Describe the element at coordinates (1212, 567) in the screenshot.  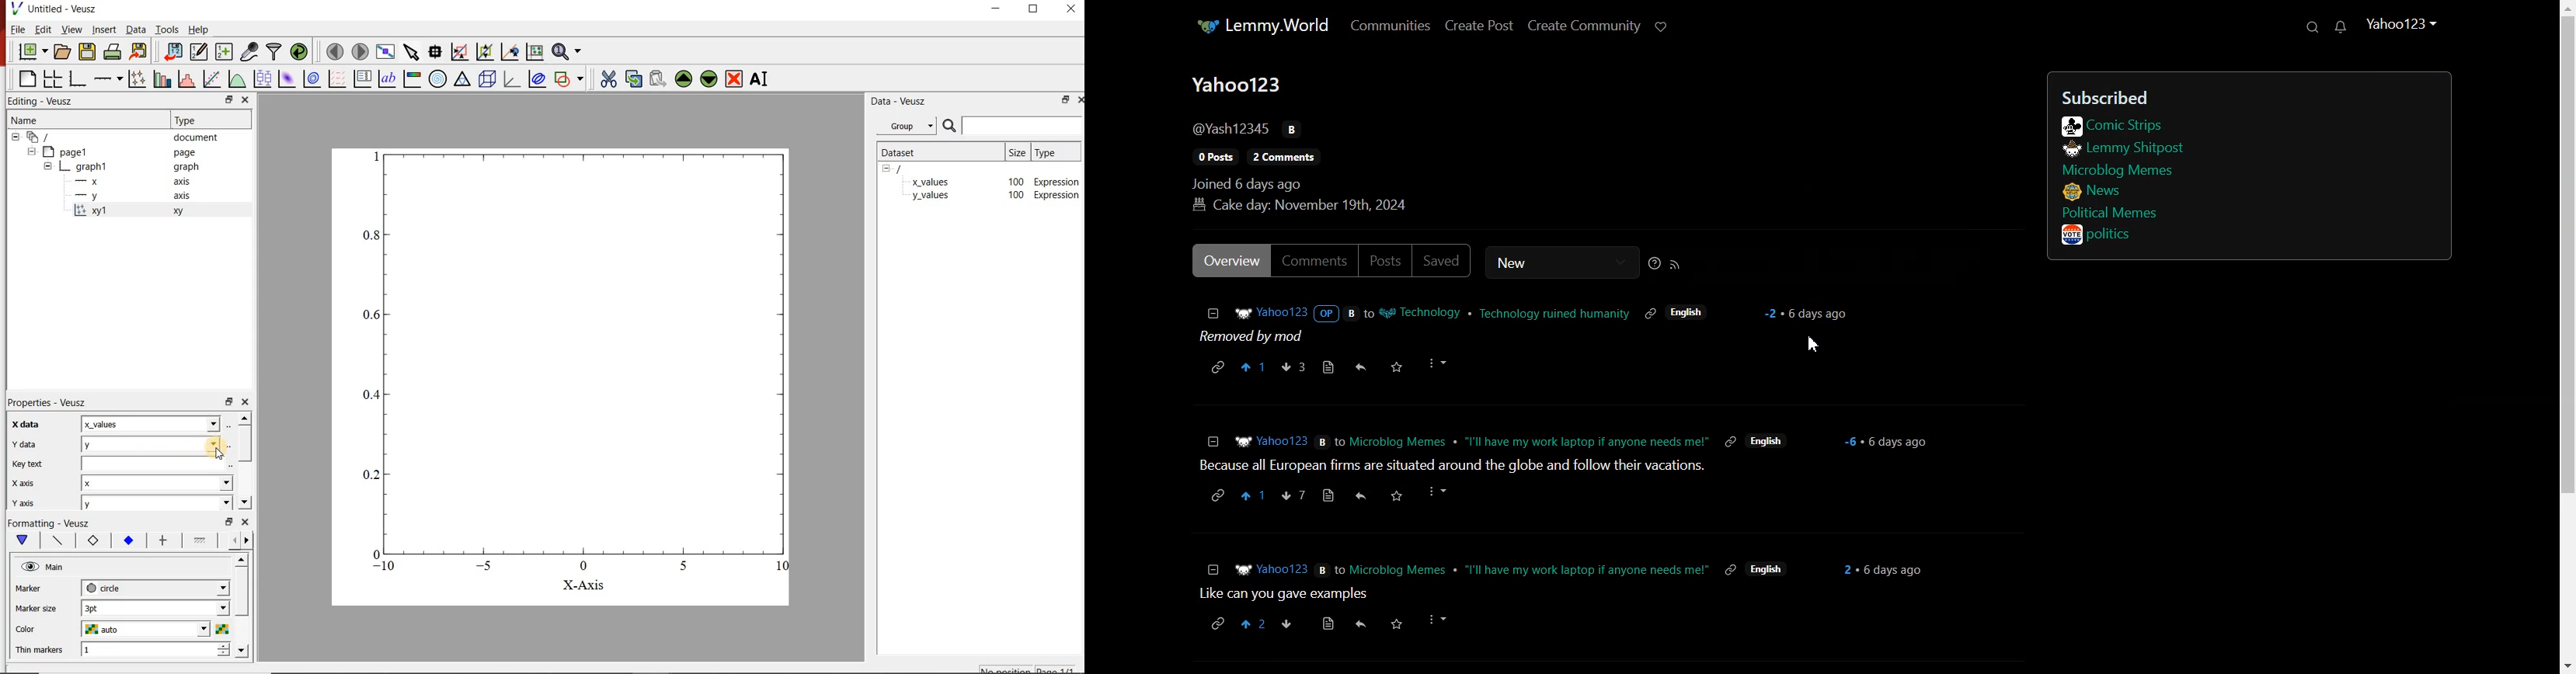
I see `I=]` at that location.